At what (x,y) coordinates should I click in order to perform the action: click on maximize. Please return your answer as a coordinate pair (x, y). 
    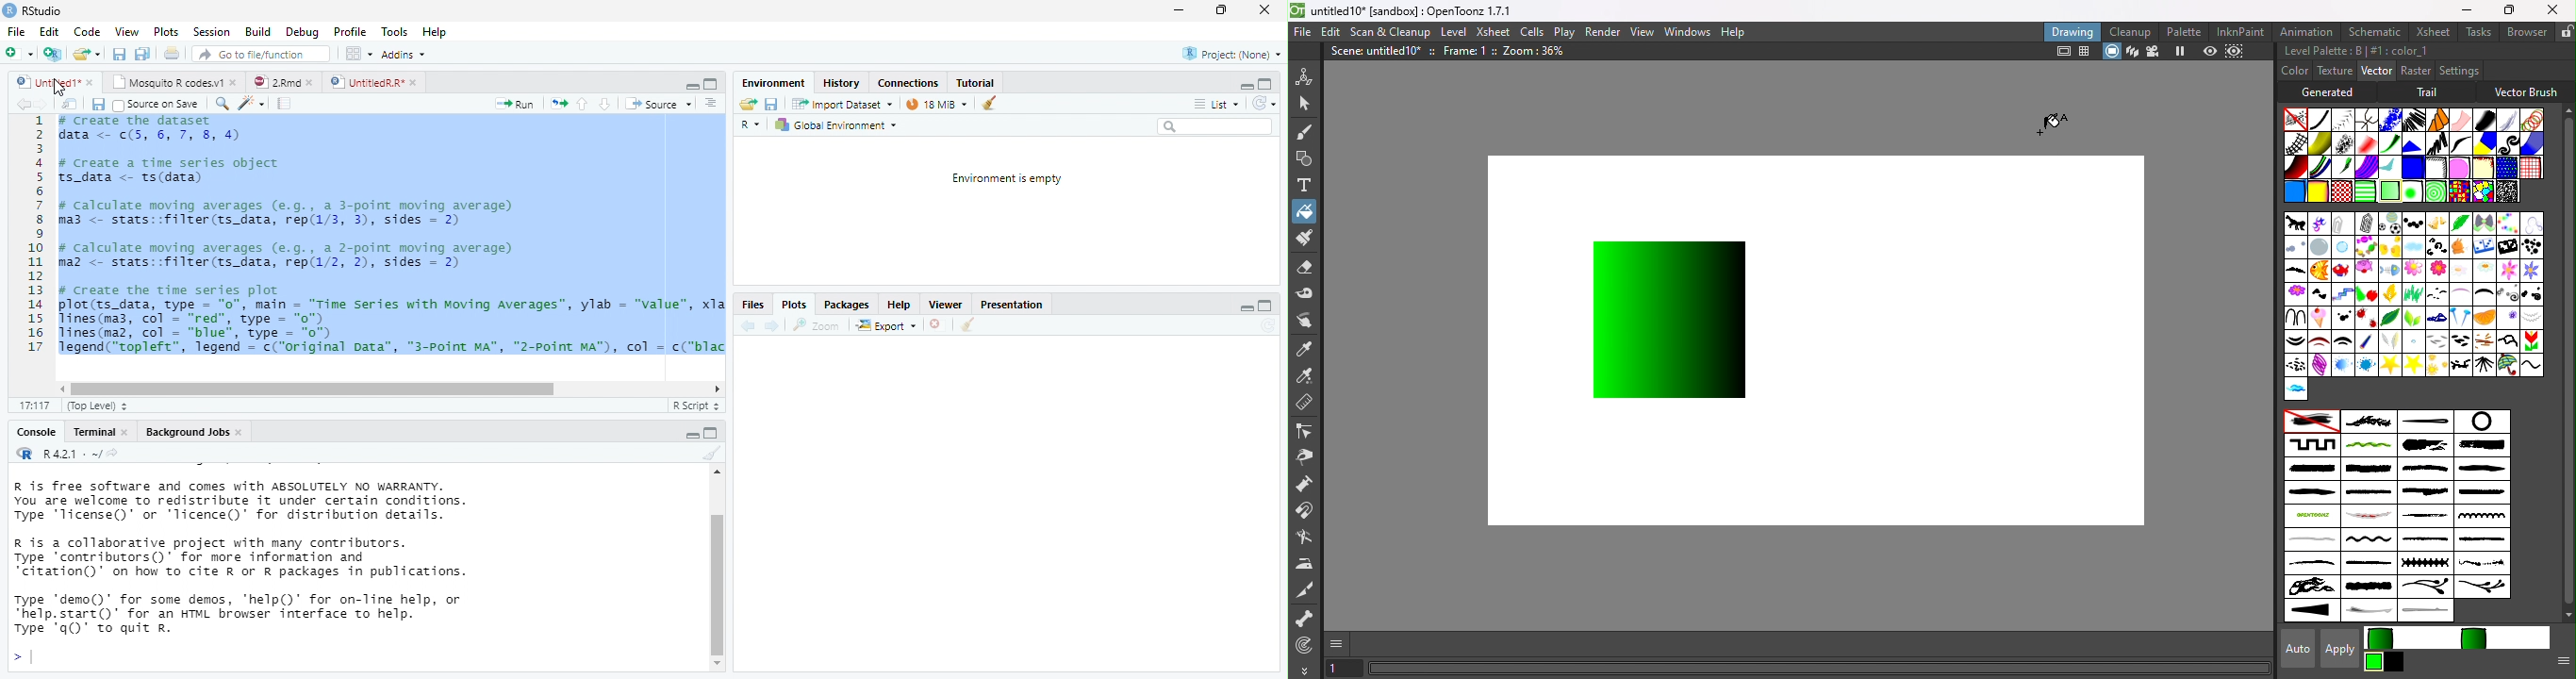
    Looking at the image, I should click on (1263, 306).